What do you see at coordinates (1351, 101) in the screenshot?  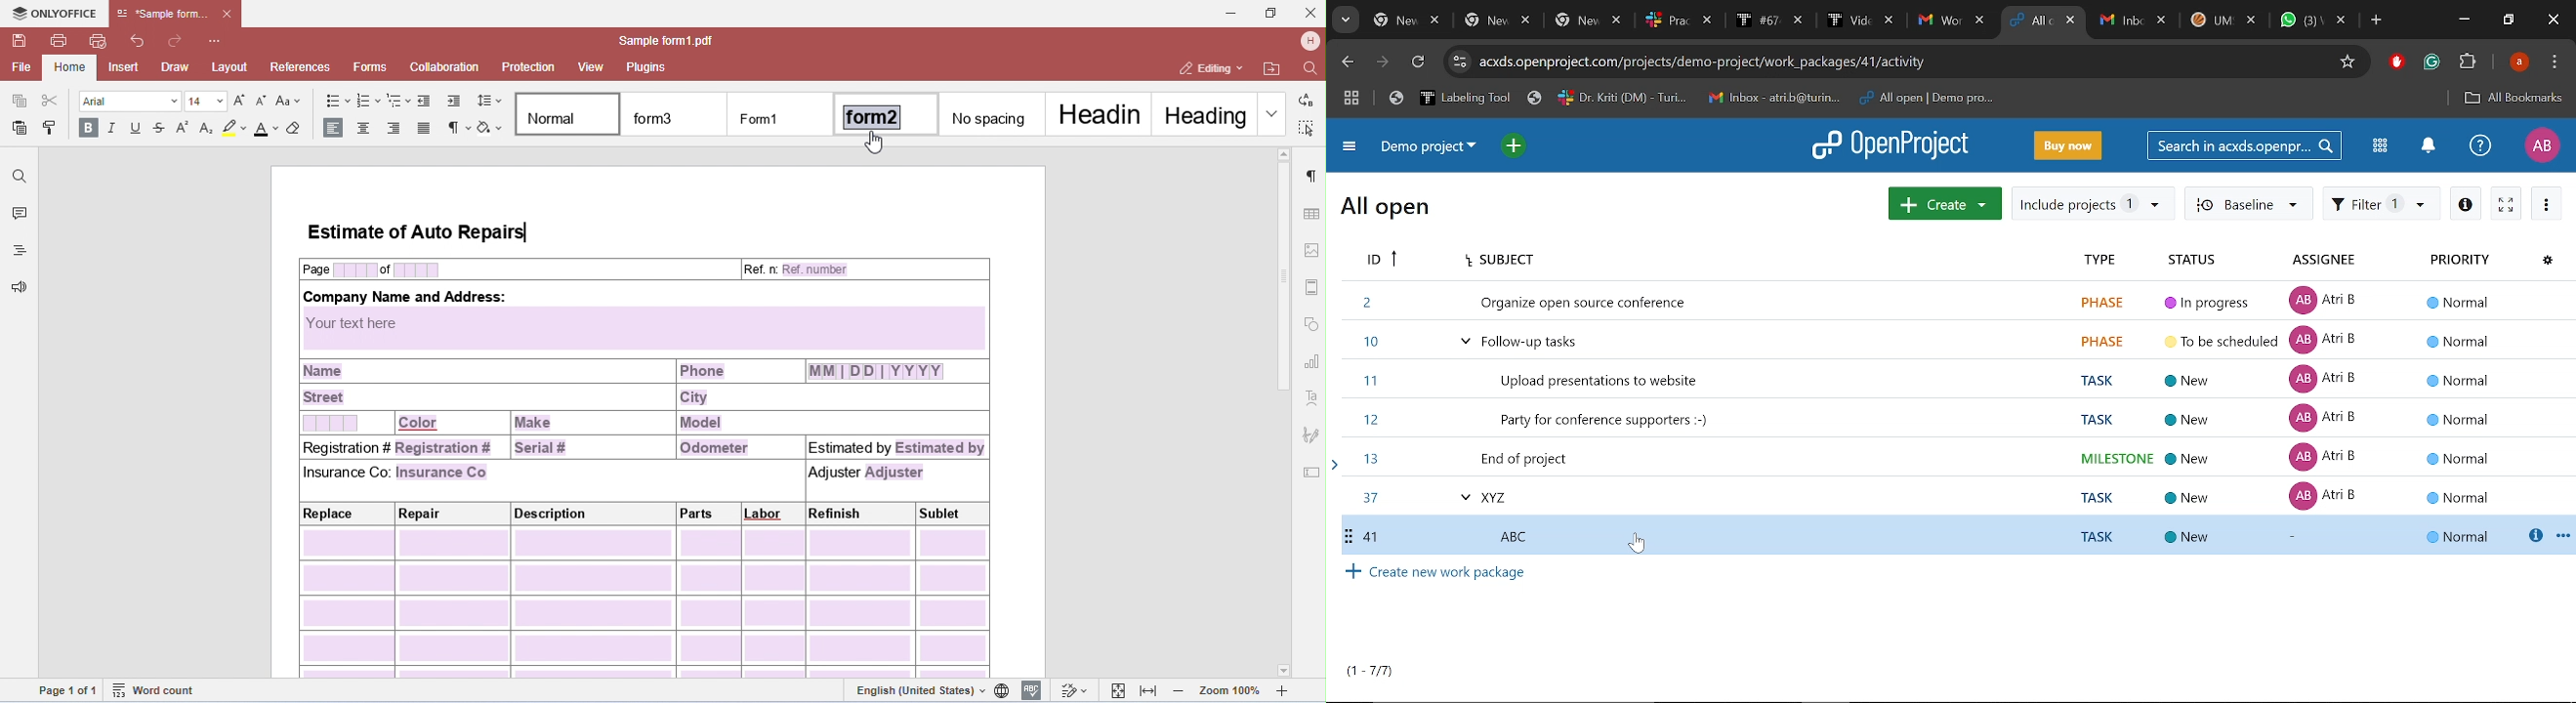 I see `Tab groups` at bounding box center [1351, 101].